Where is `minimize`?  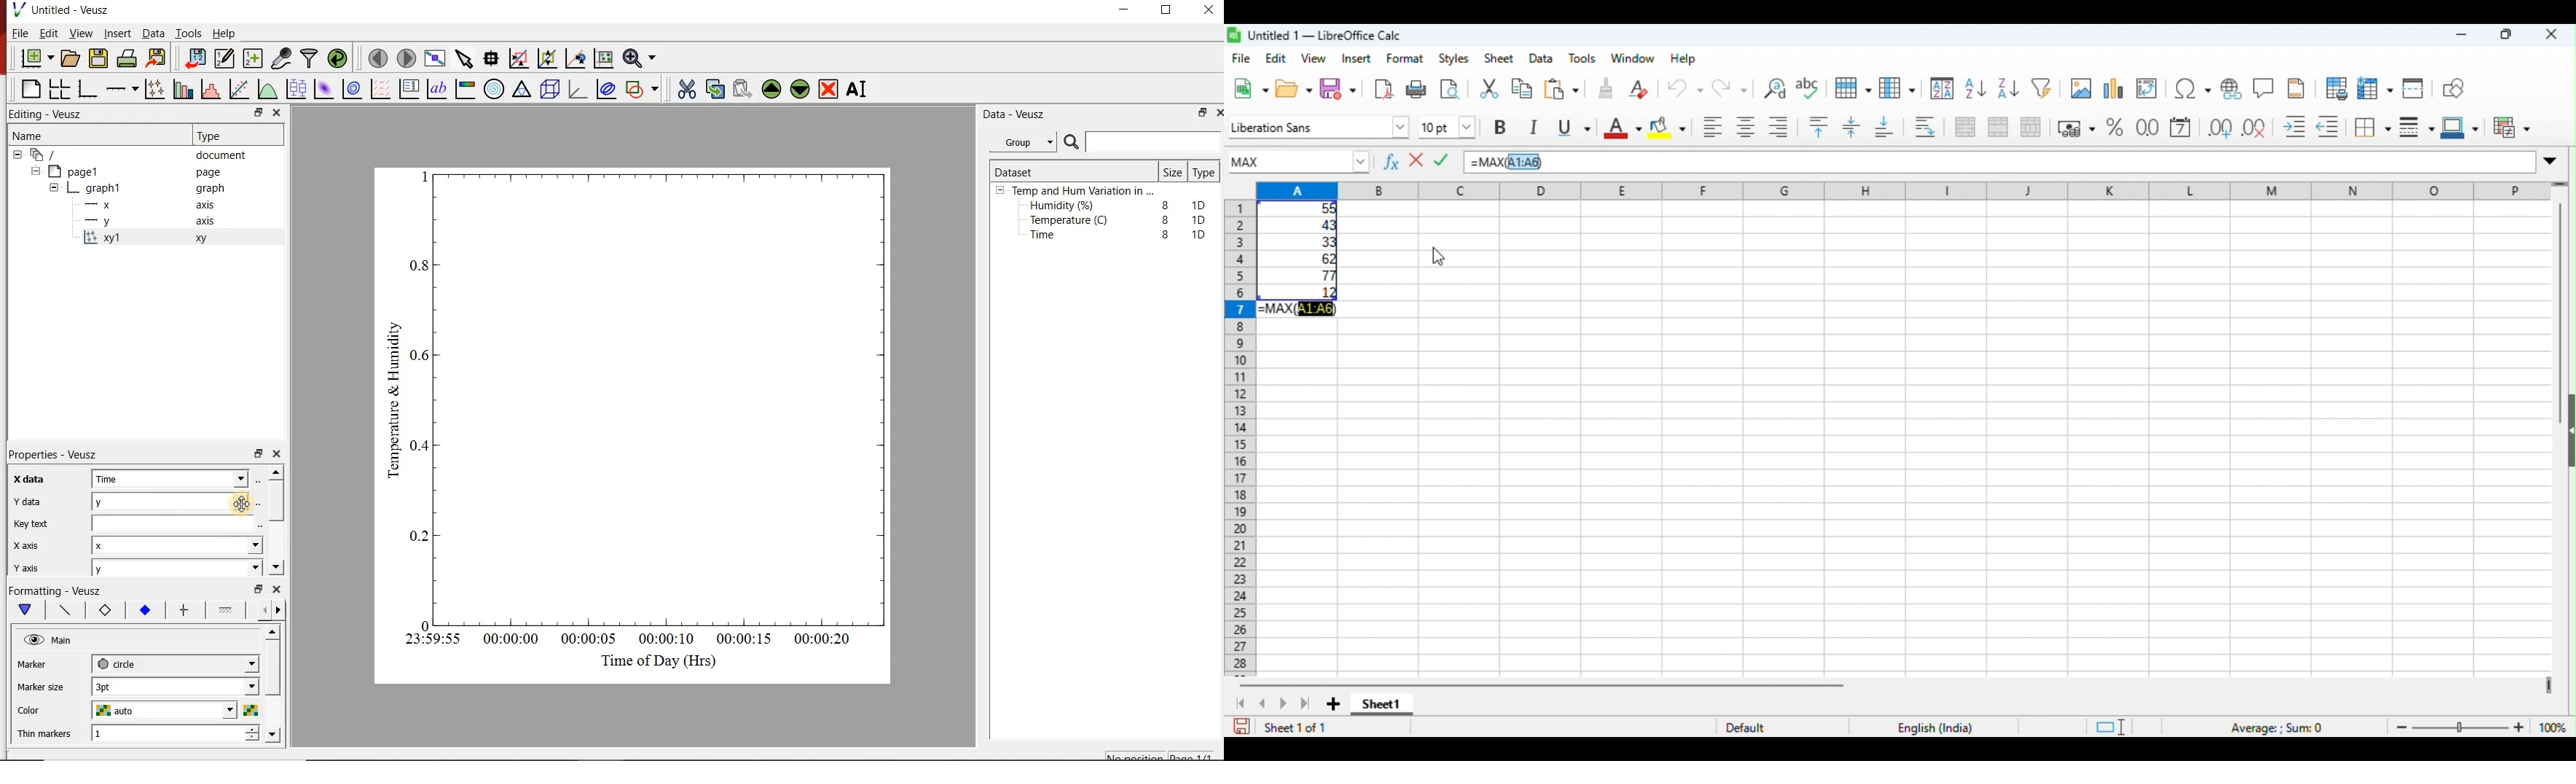 minimize is located at coordinates (1129, 10).